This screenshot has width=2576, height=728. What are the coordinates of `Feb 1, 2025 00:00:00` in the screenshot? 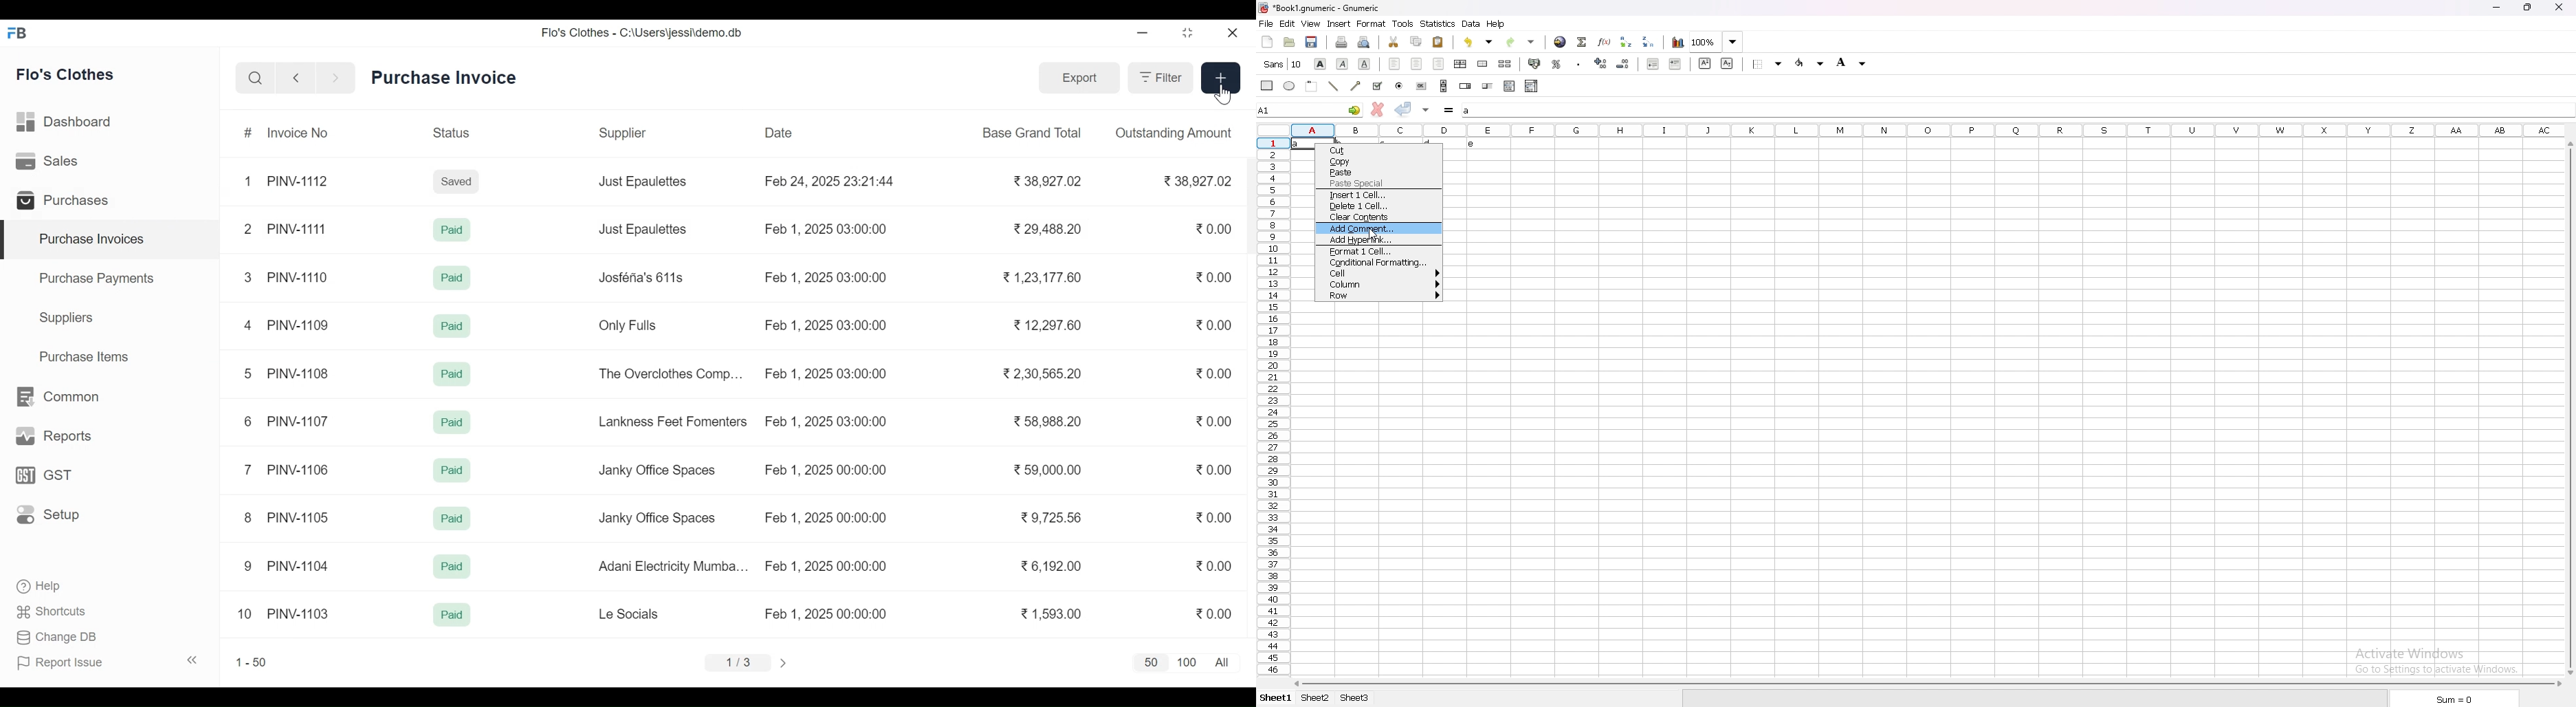 It's located at (828, 470).